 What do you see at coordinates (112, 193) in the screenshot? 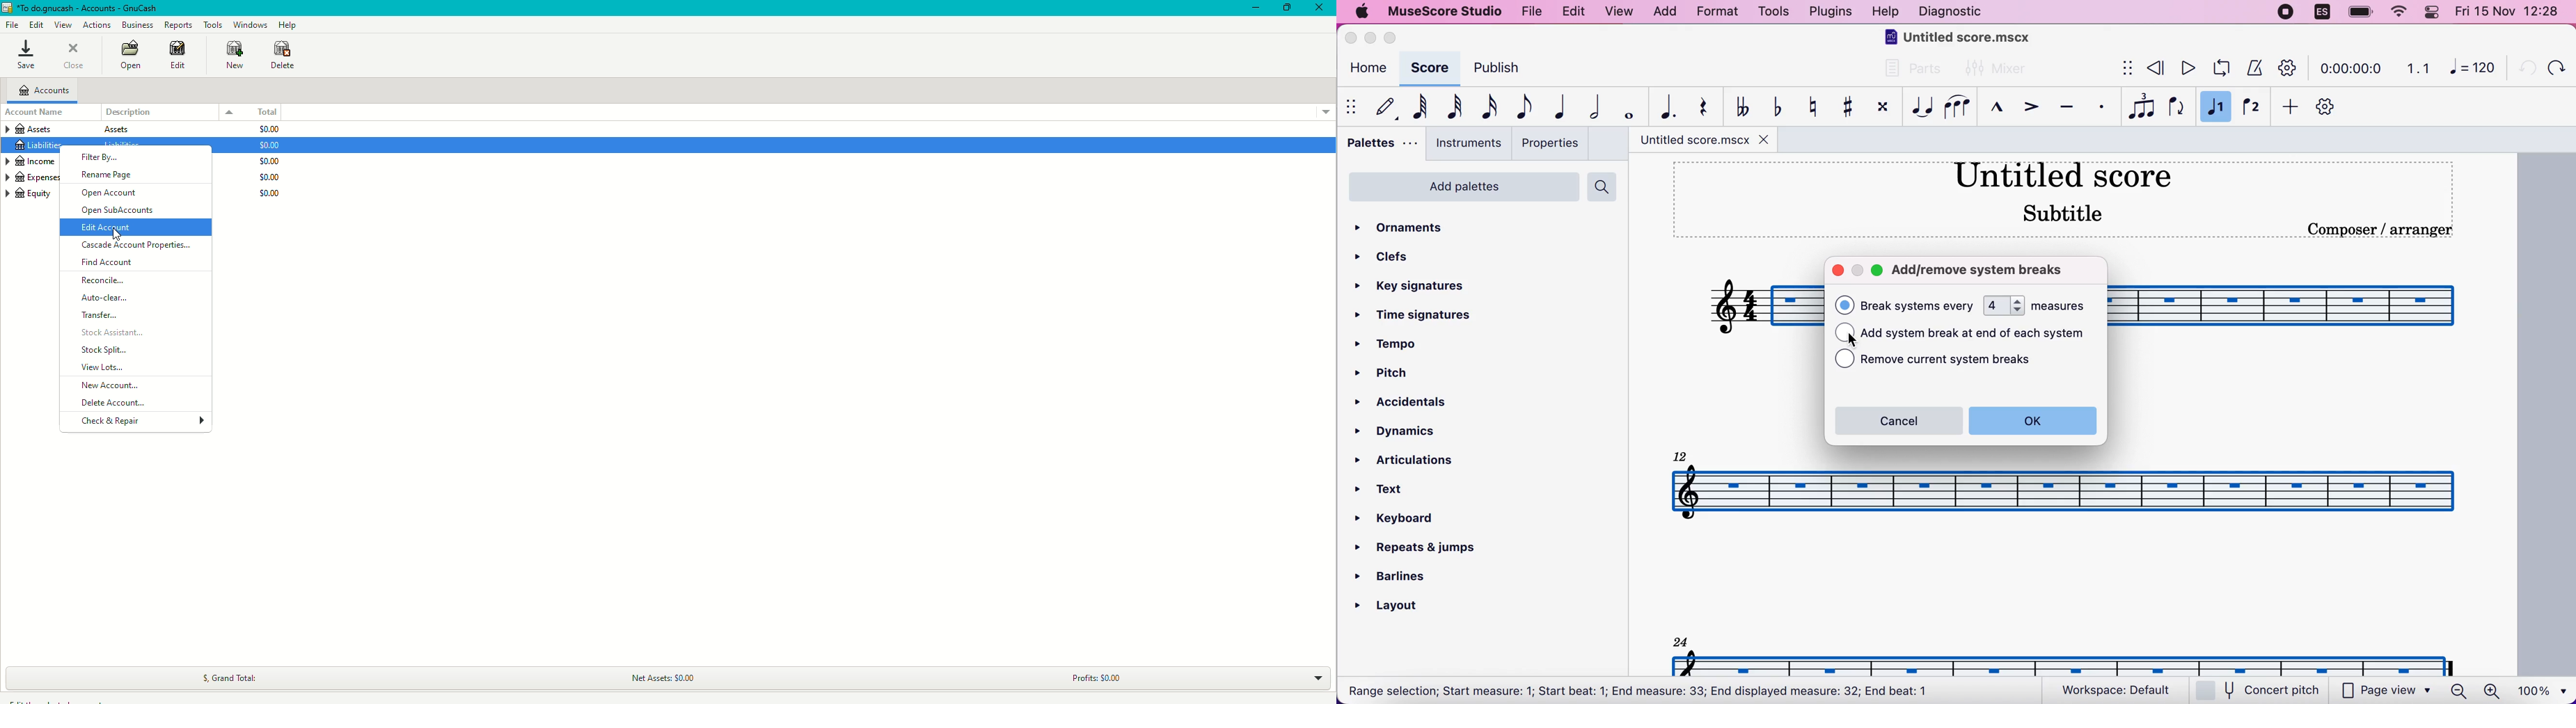
I see `Open Account` at bounding box center [112, 193].